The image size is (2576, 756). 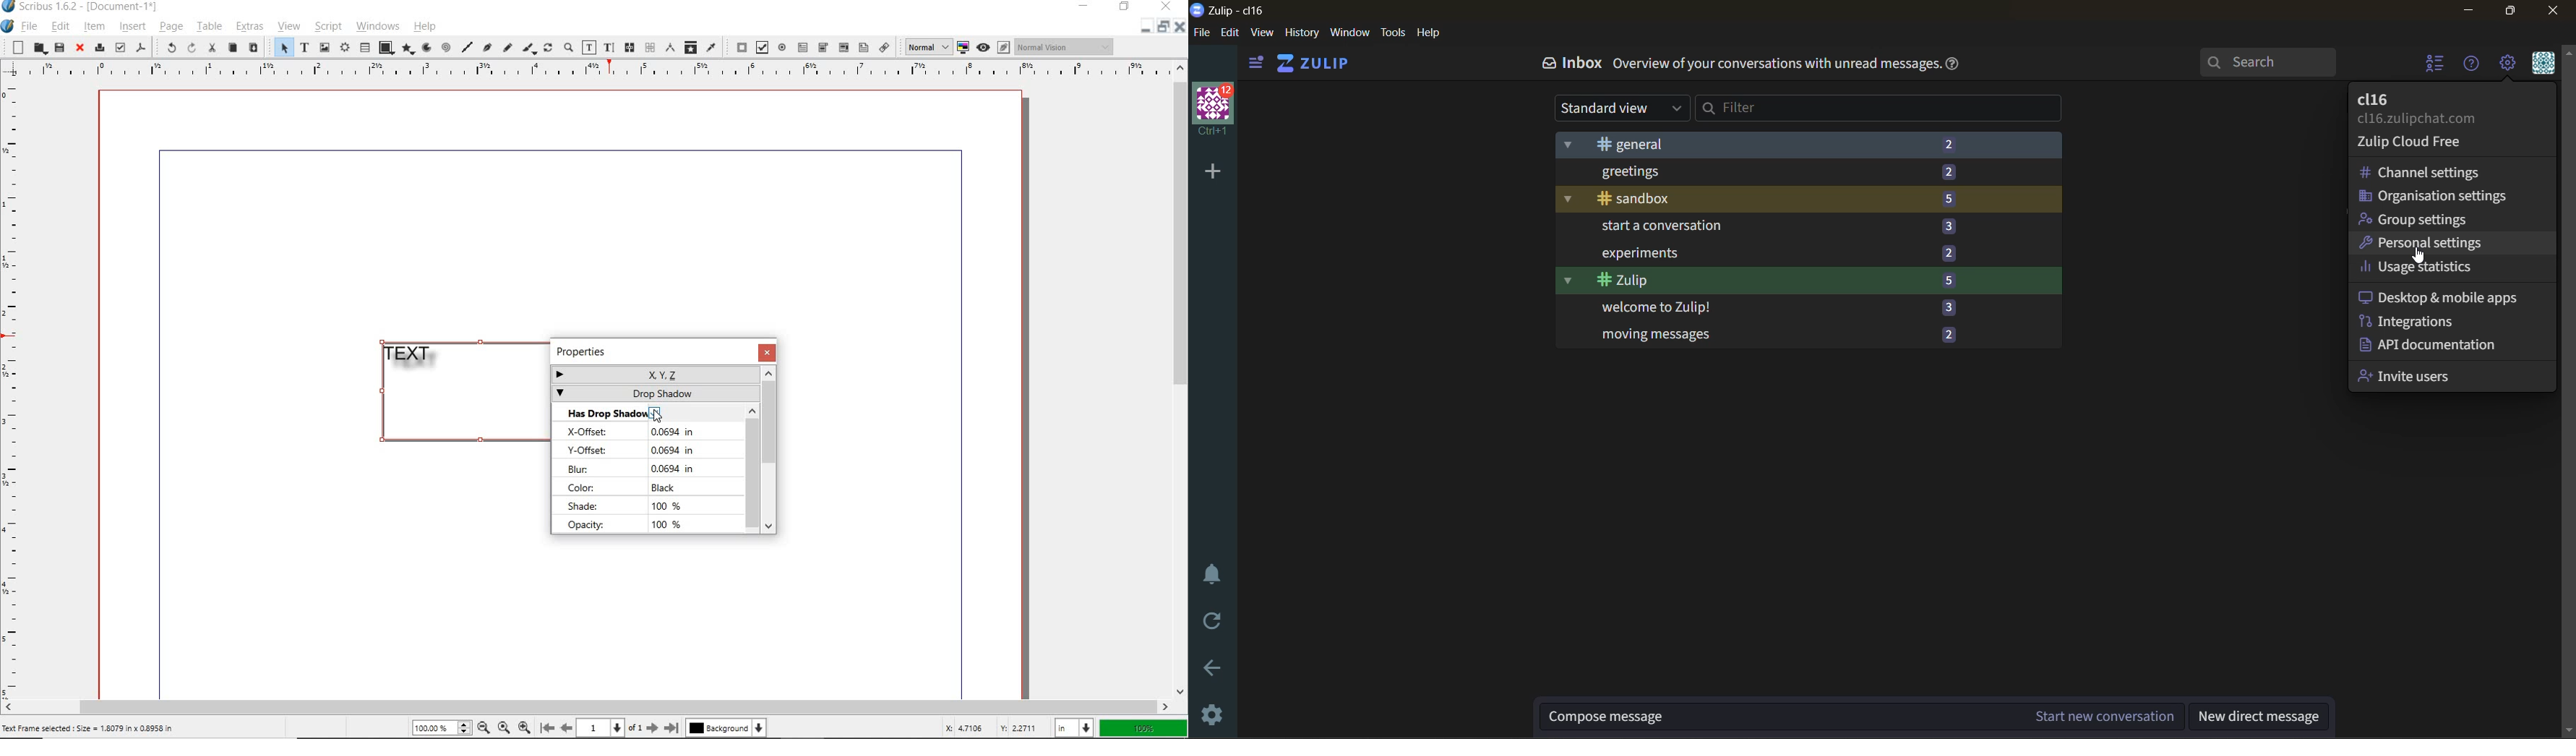 What do you see at coordinates (804, 47) in the screenshot?
I see `pdf text field` at bounding box center [804, 47].